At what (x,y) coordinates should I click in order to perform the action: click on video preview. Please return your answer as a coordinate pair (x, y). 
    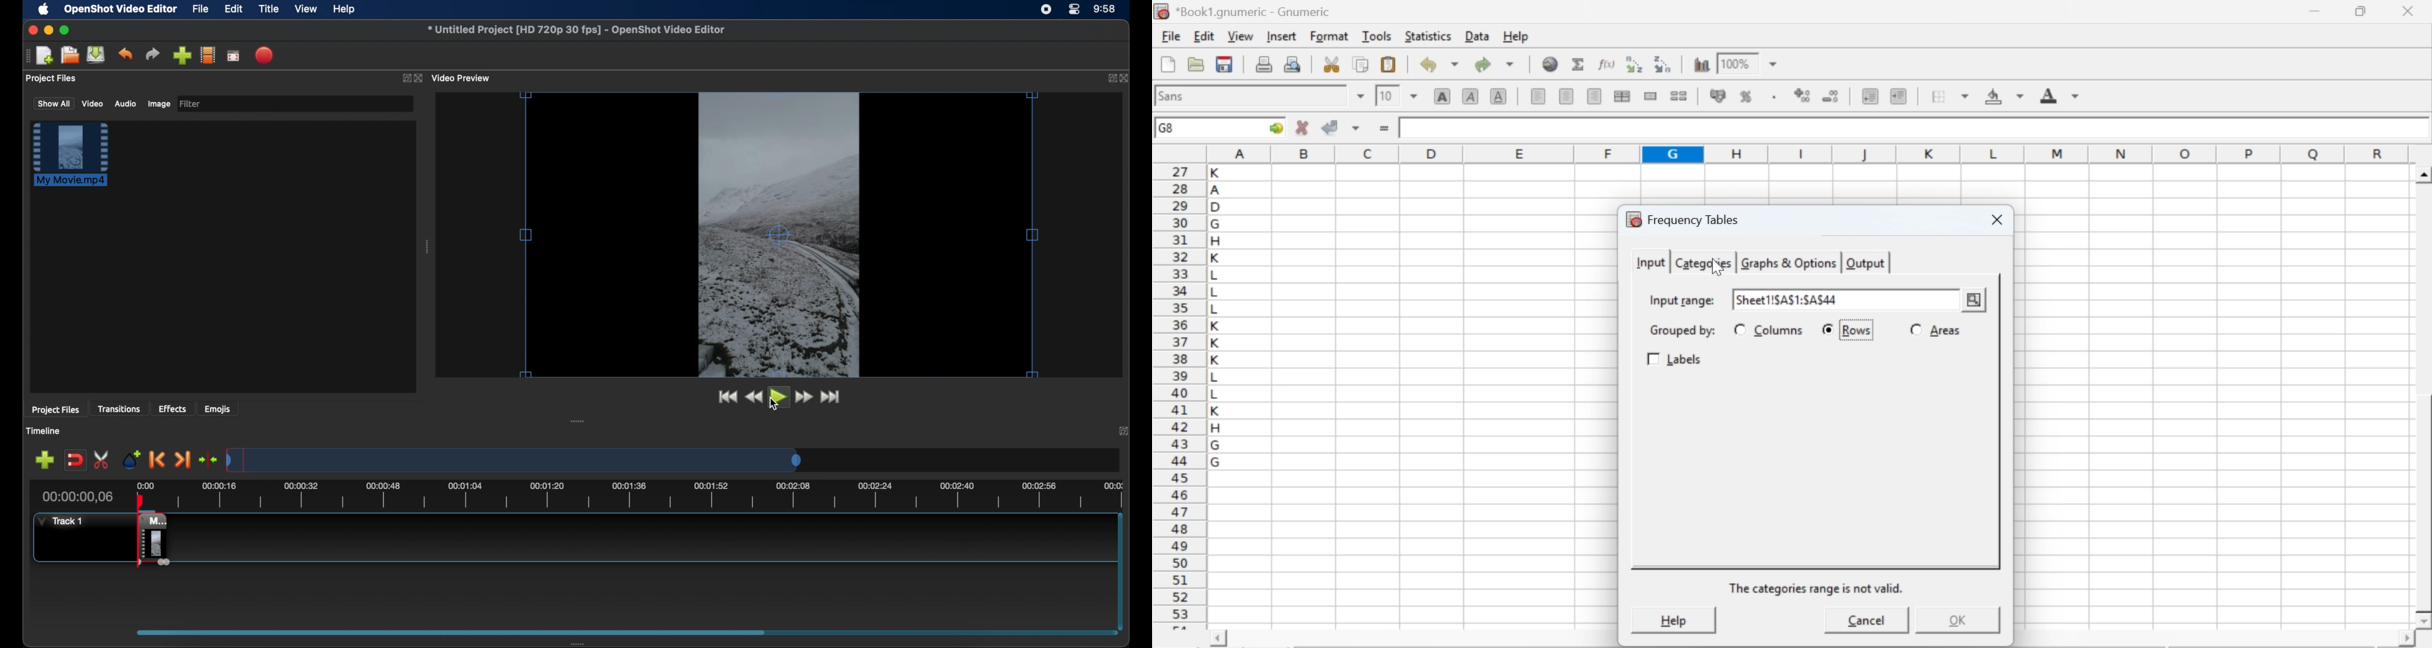
    Looking at the image, I should click on (779, 233).